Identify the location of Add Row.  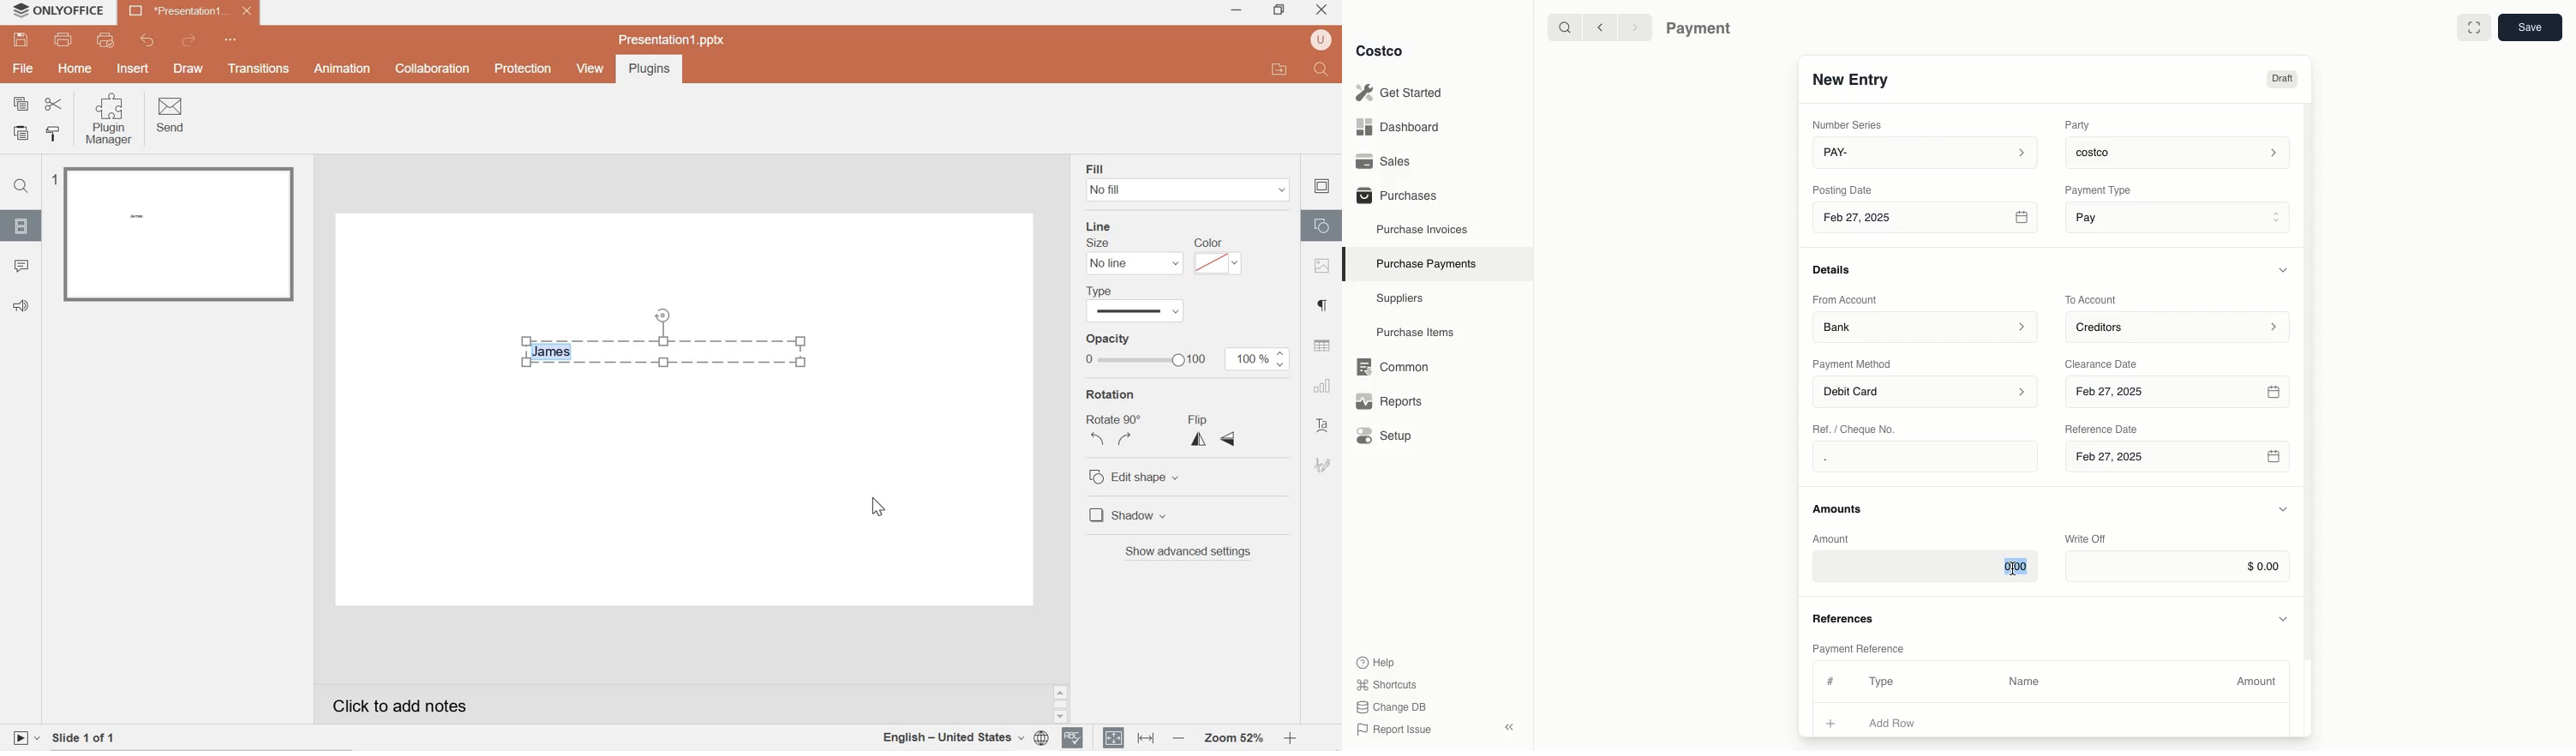
(1903, 723).